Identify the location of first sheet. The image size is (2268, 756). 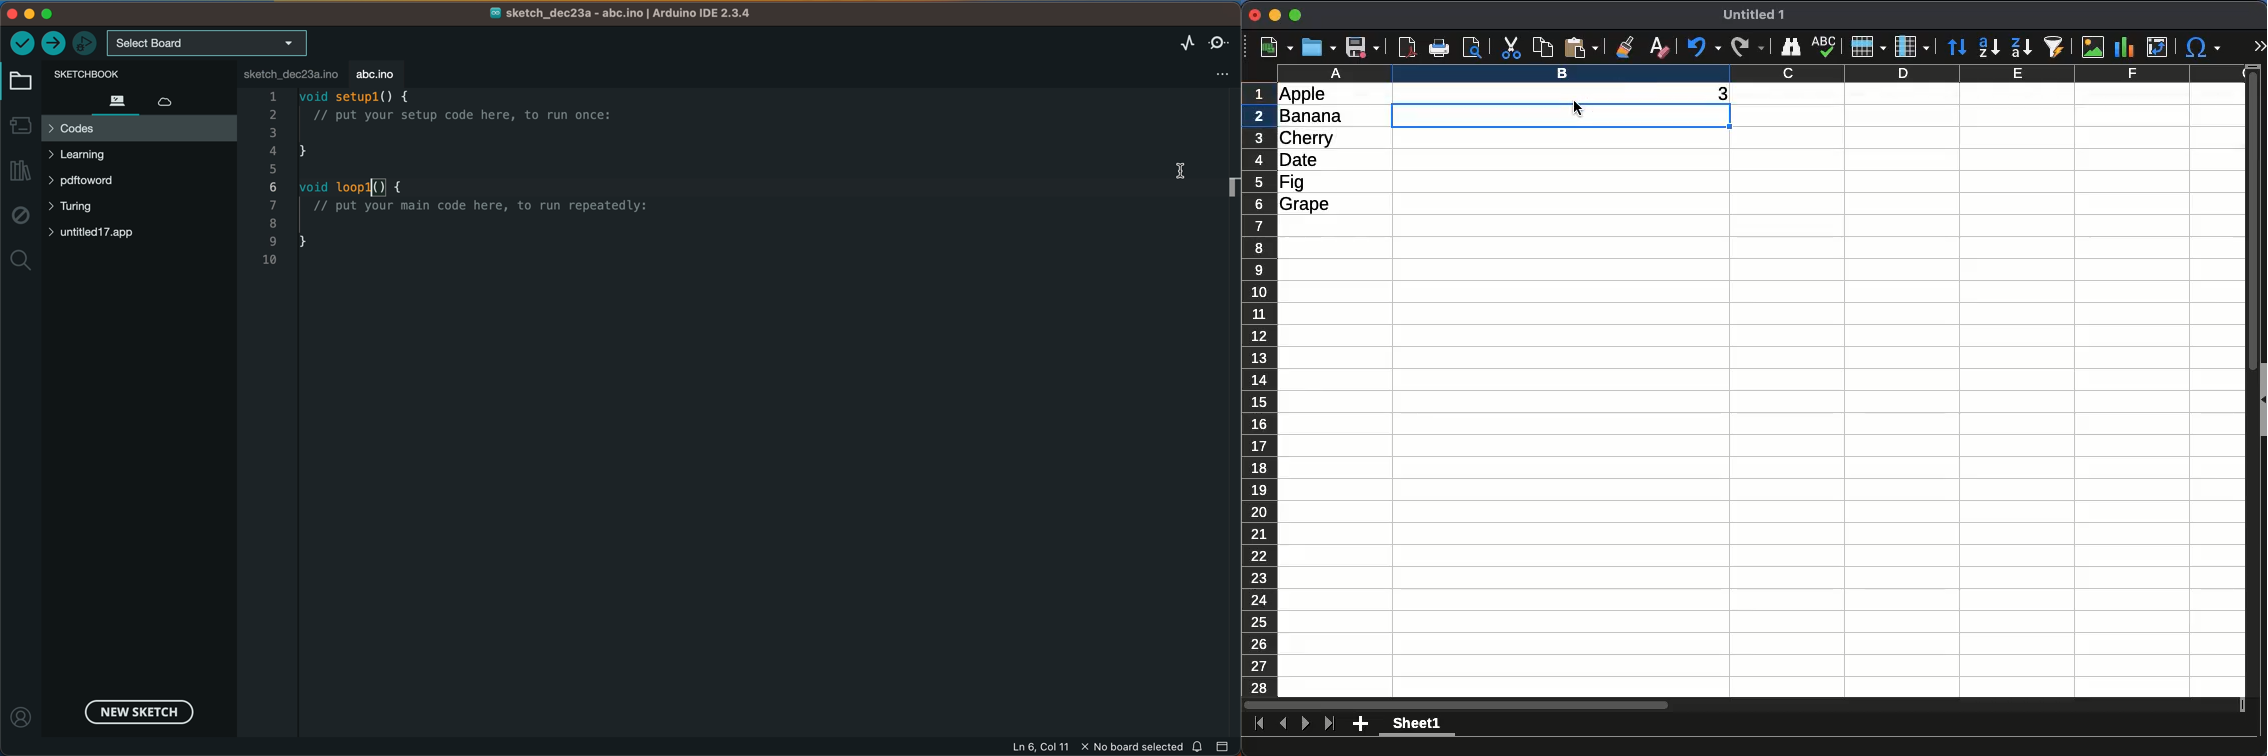
(1260, 724).